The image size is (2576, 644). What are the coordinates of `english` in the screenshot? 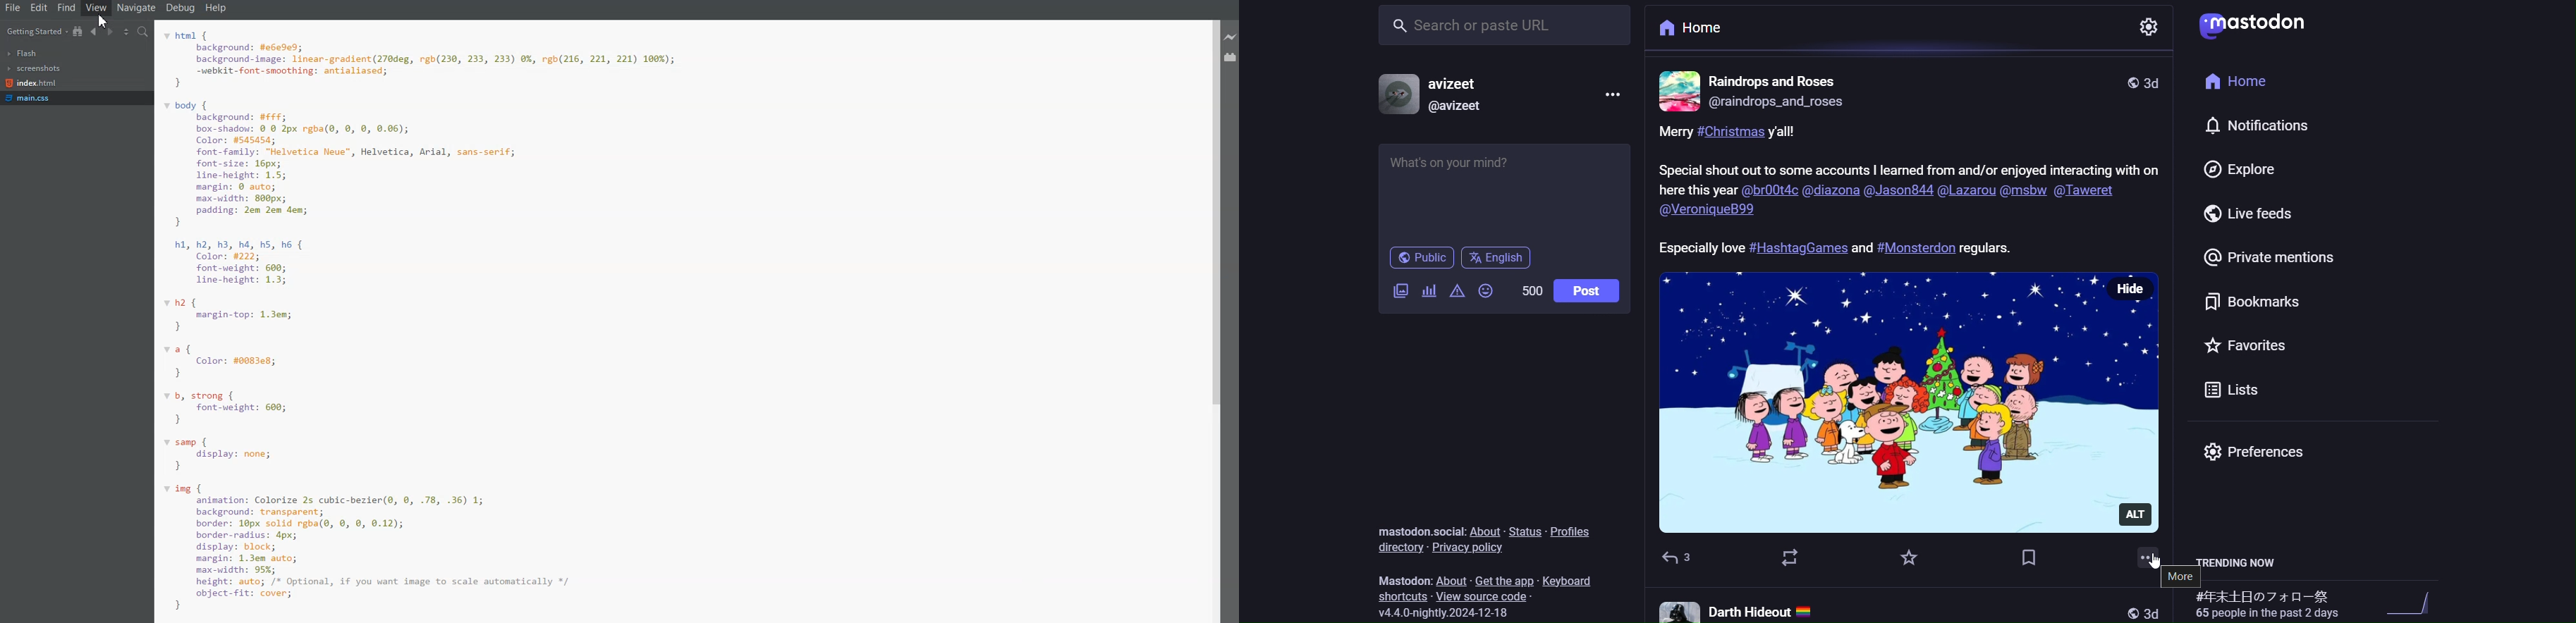 It's located at (1501, 258).